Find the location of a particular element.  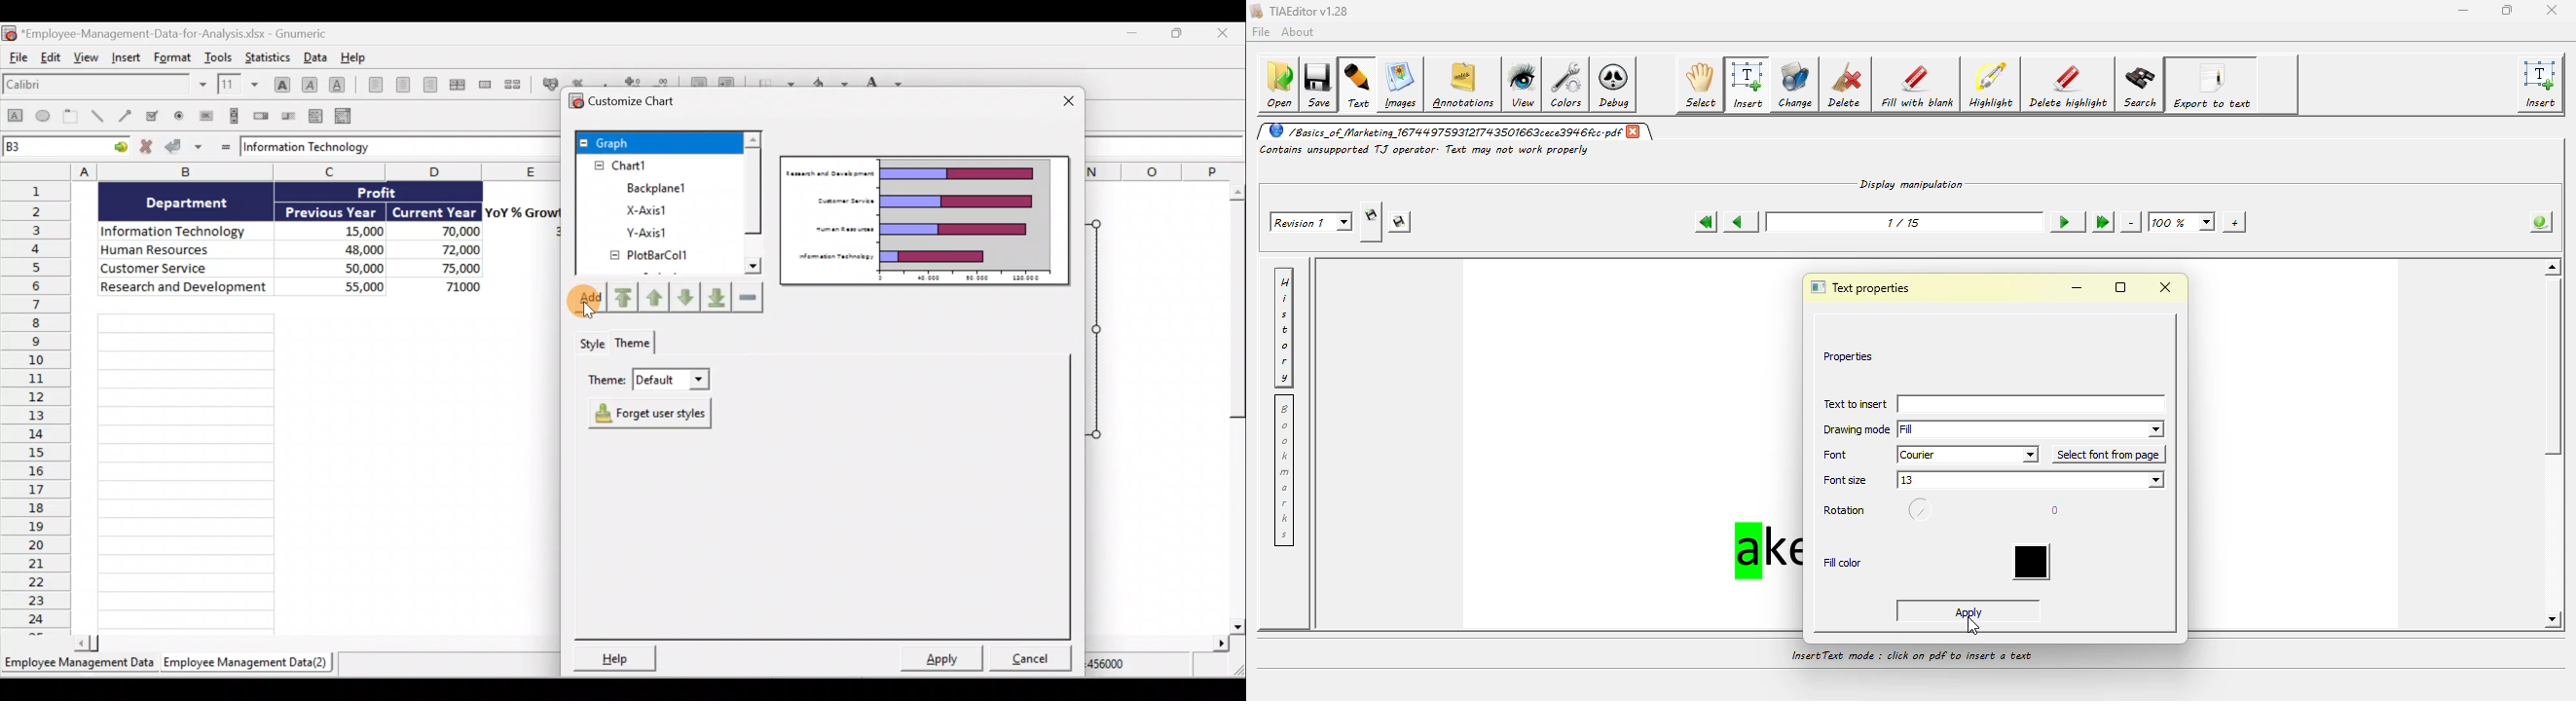

Split a merged range of cells is located at coordinates (518, 86).